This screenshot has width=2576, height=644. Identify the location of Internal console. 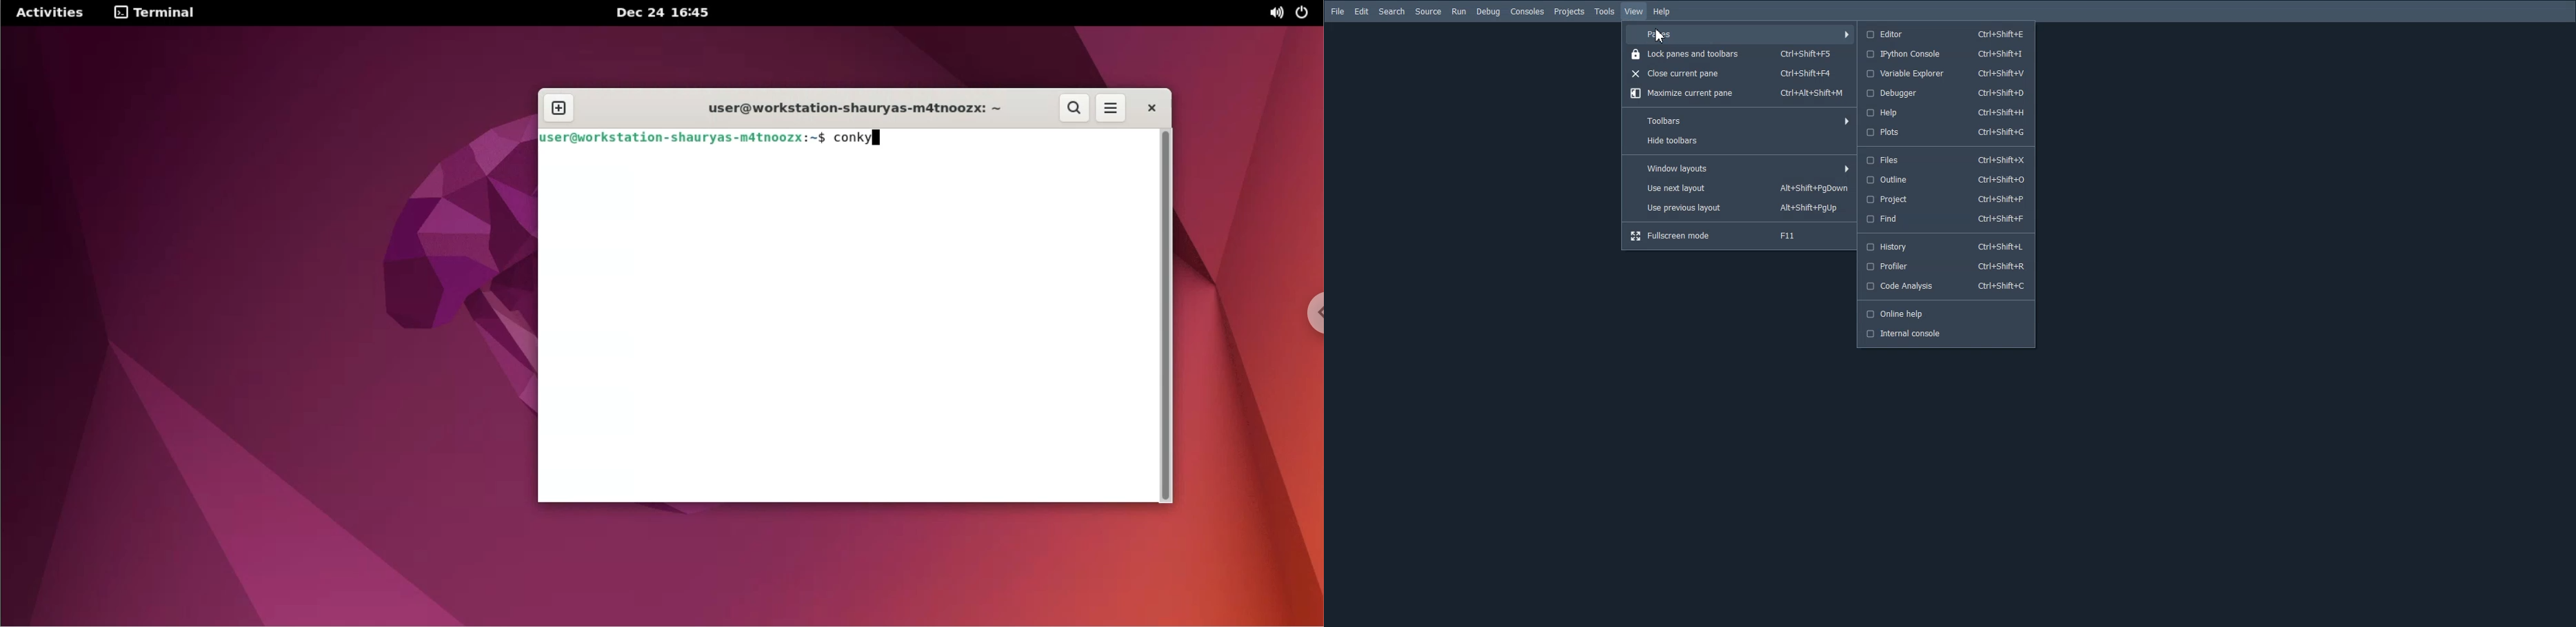
(1946, 334).